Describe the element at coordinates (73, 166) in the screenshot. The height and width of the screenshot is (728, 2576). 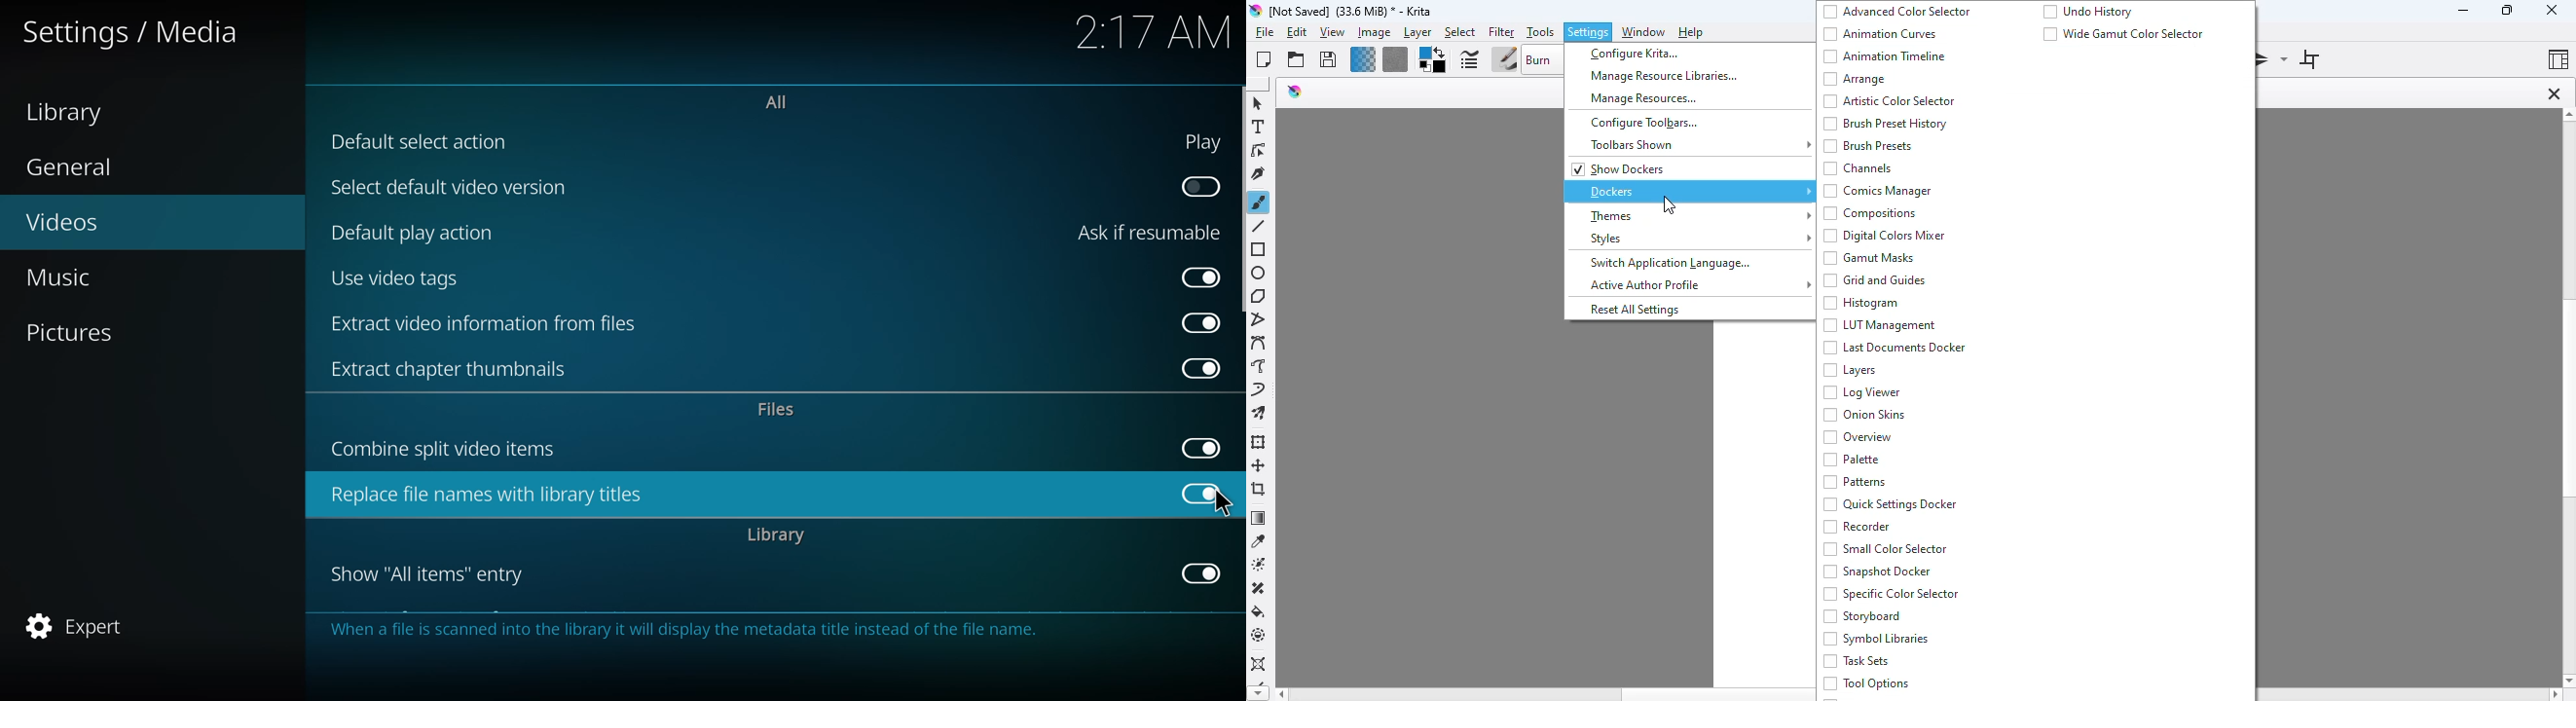
I see `general` at that location.